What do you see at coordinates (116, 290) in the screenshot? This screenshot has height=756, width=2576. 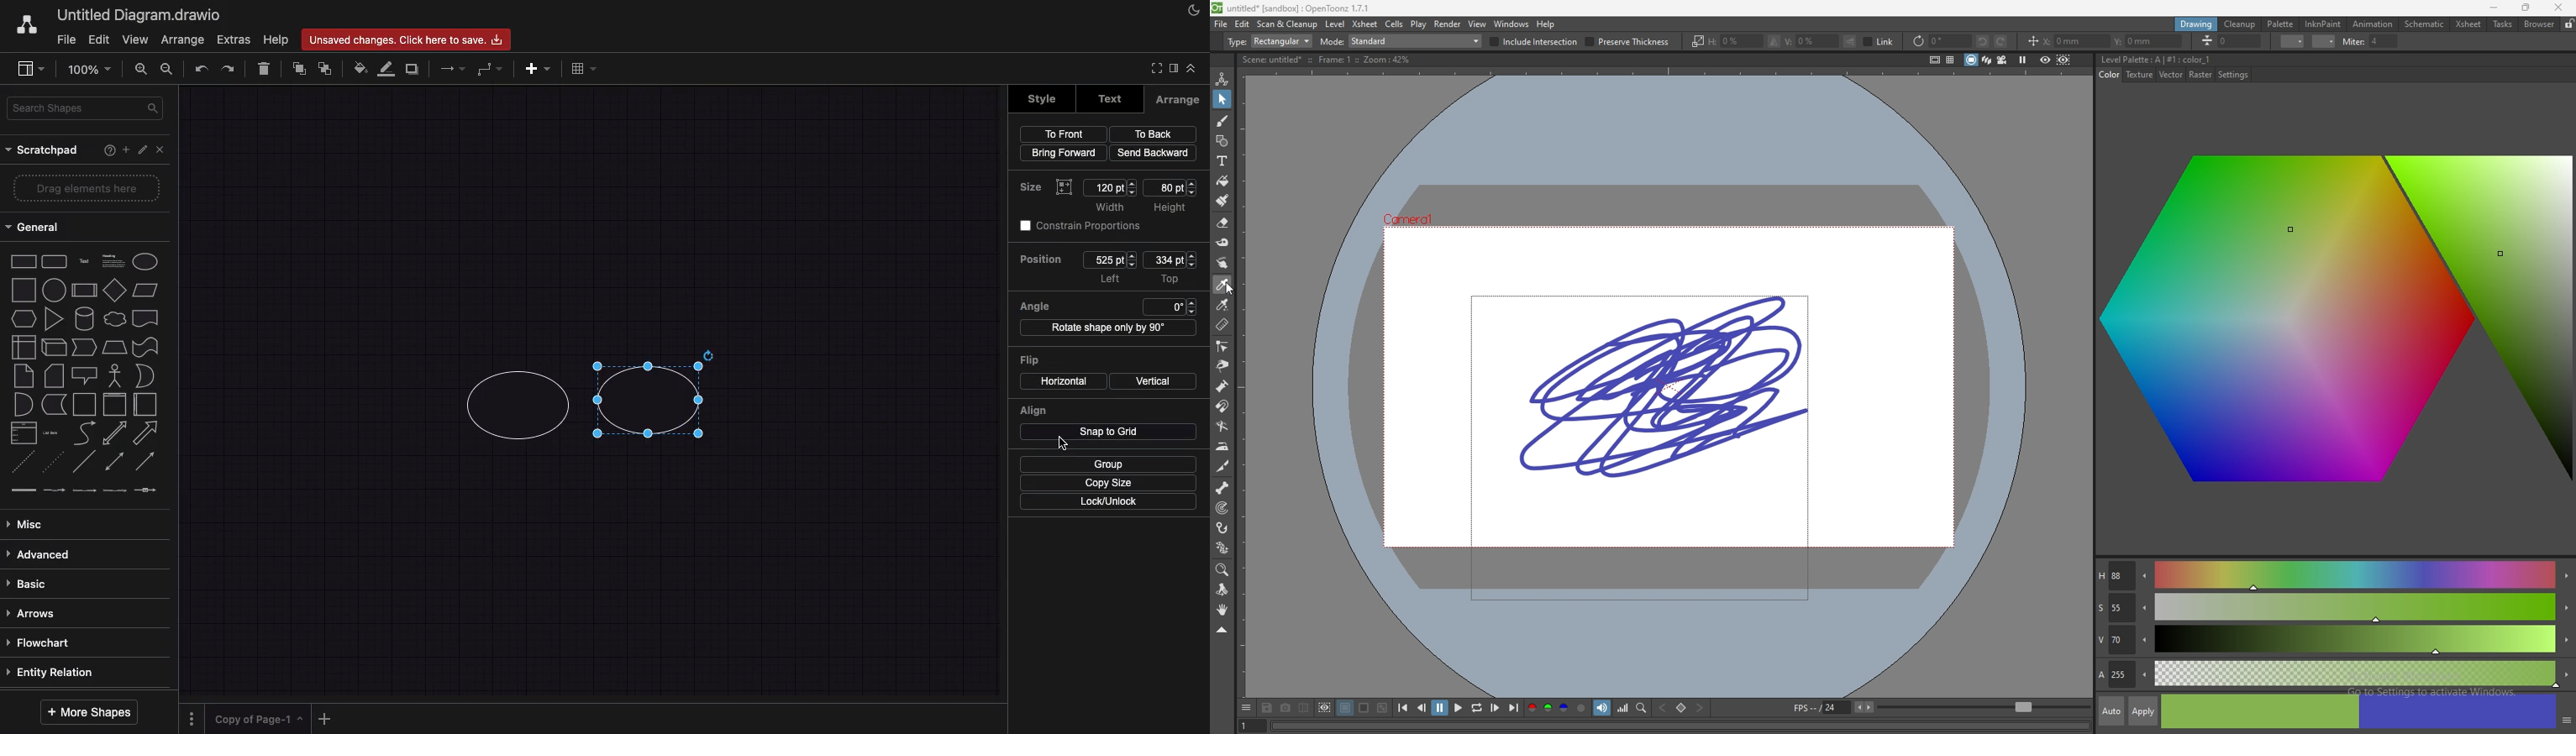 I see `diamond` at bounding box center [116, 290].